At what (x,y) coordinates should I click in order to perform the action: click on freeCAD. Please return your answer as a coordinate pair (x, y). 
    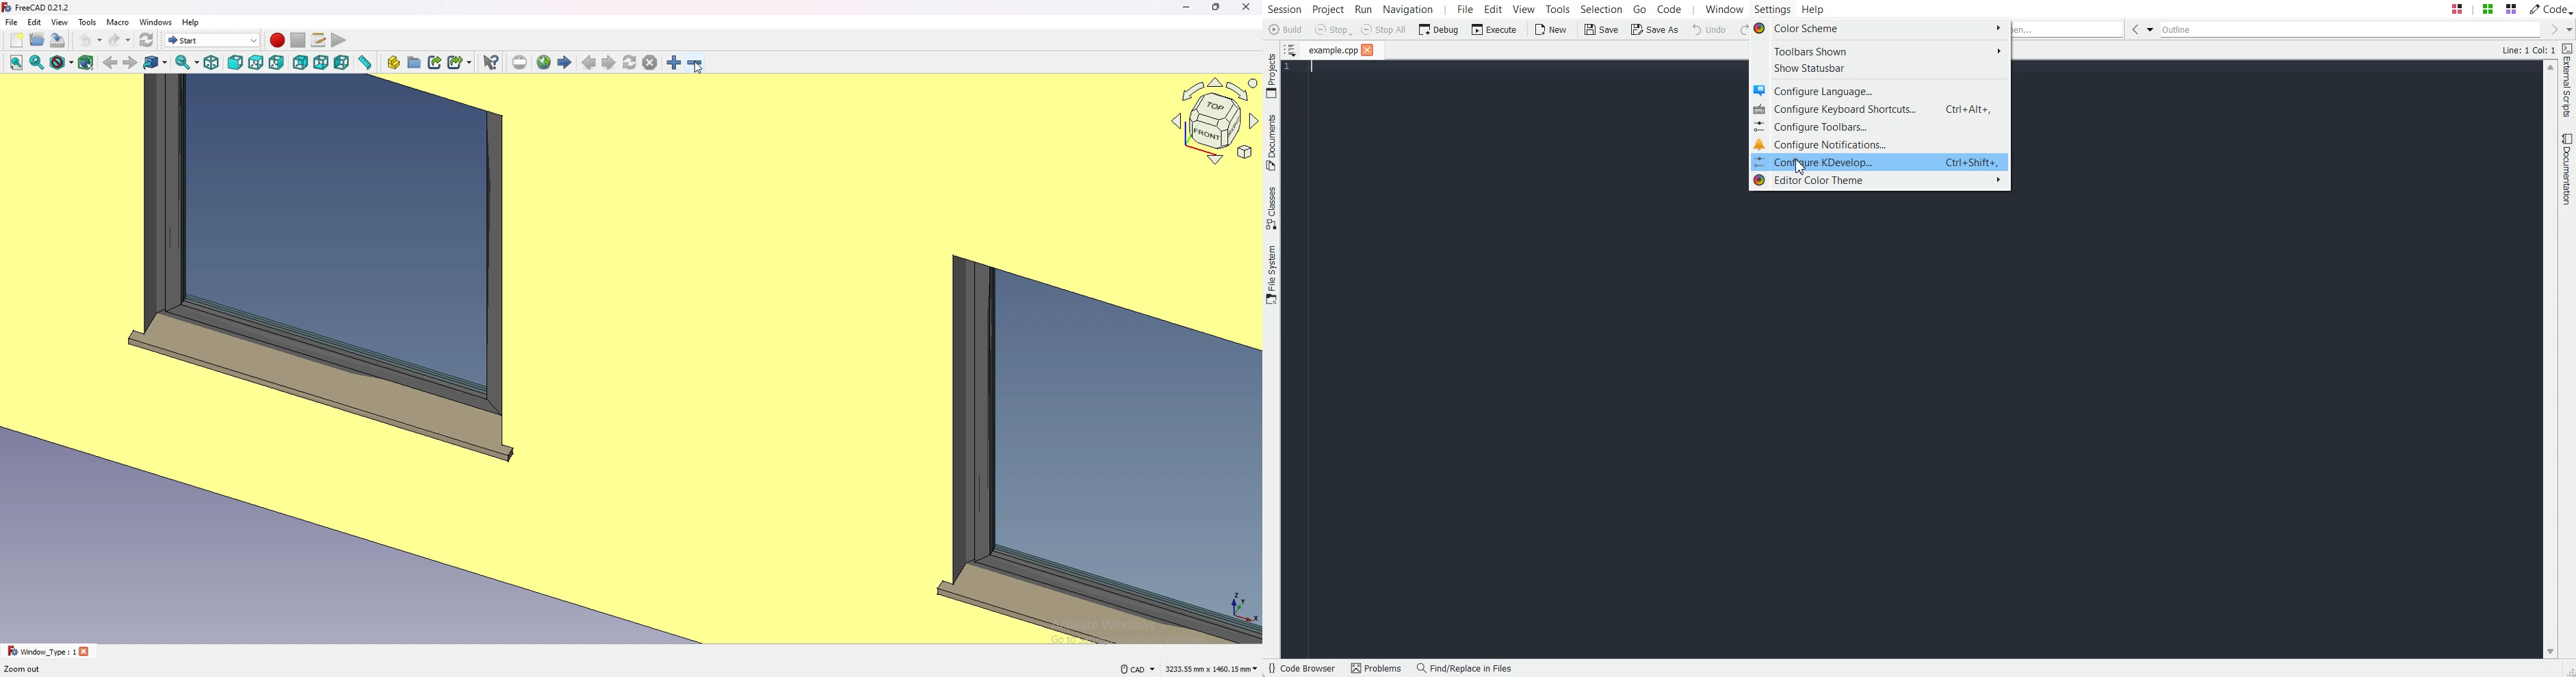
    Looking at the image, I should click on (35, 7).